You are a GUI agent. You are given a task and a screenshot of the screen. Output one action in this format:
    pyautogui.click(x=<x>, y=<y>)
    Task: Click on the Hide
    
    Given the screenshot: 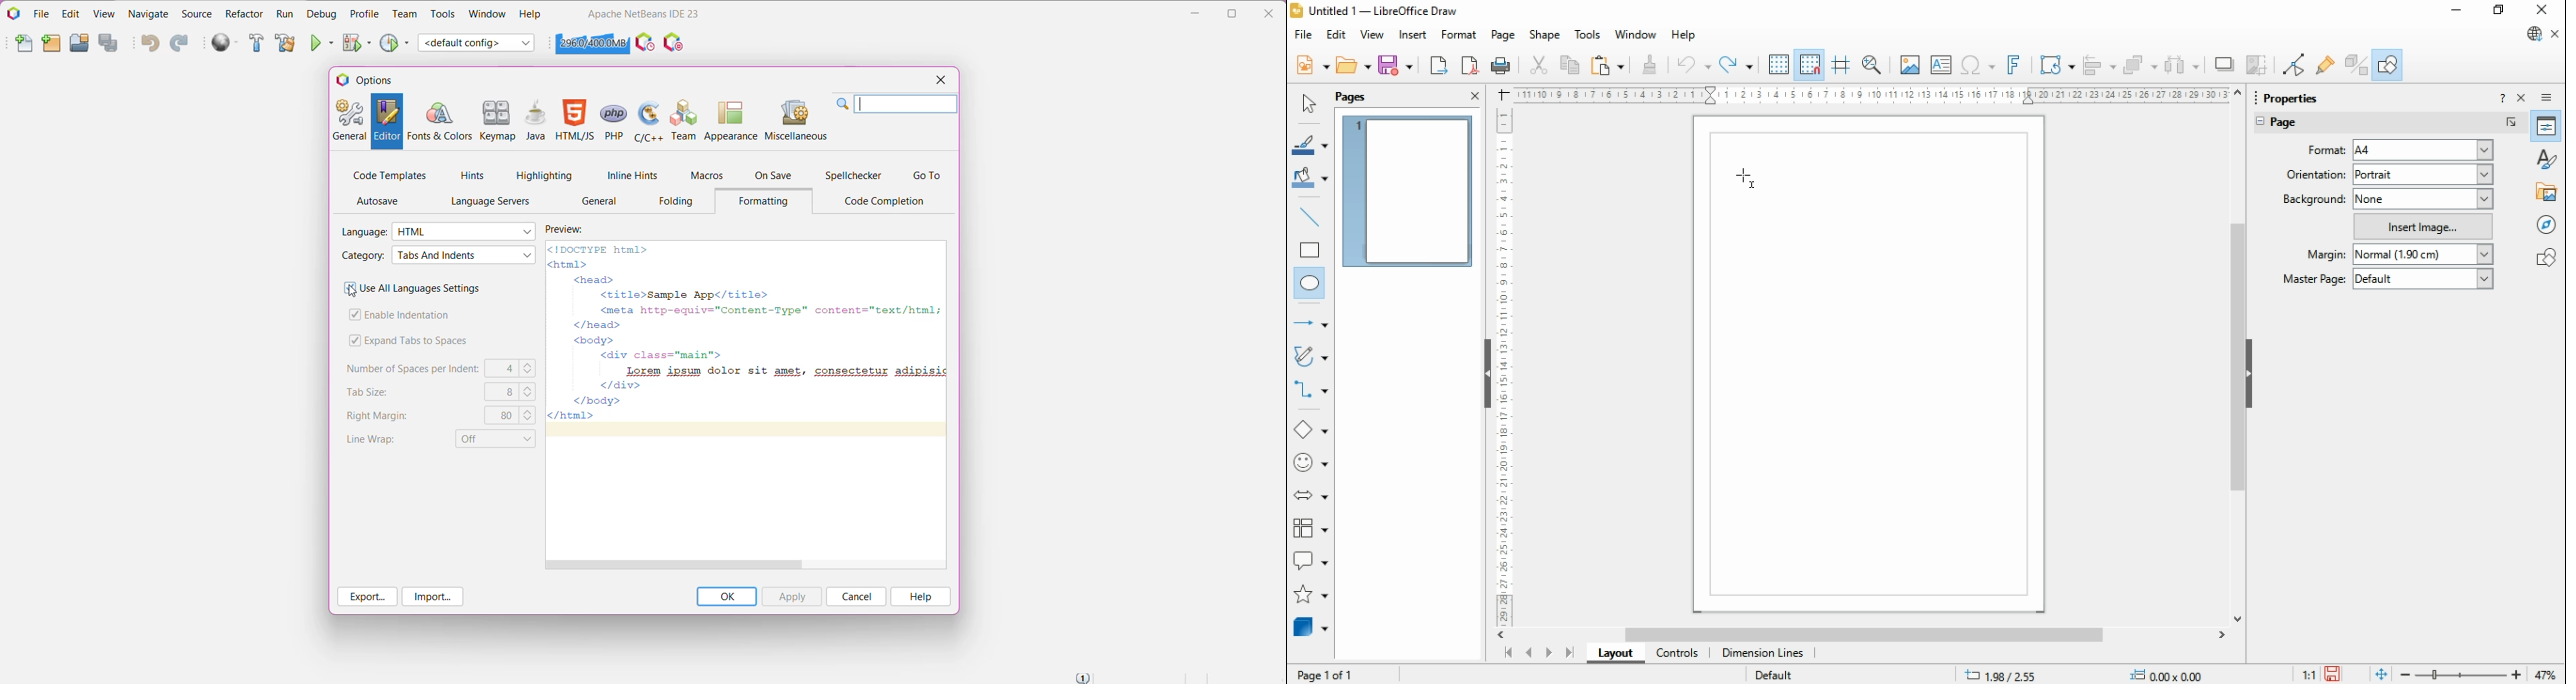 What is the action you would take?
    pyautogui.click(x=1487, y=375)
    